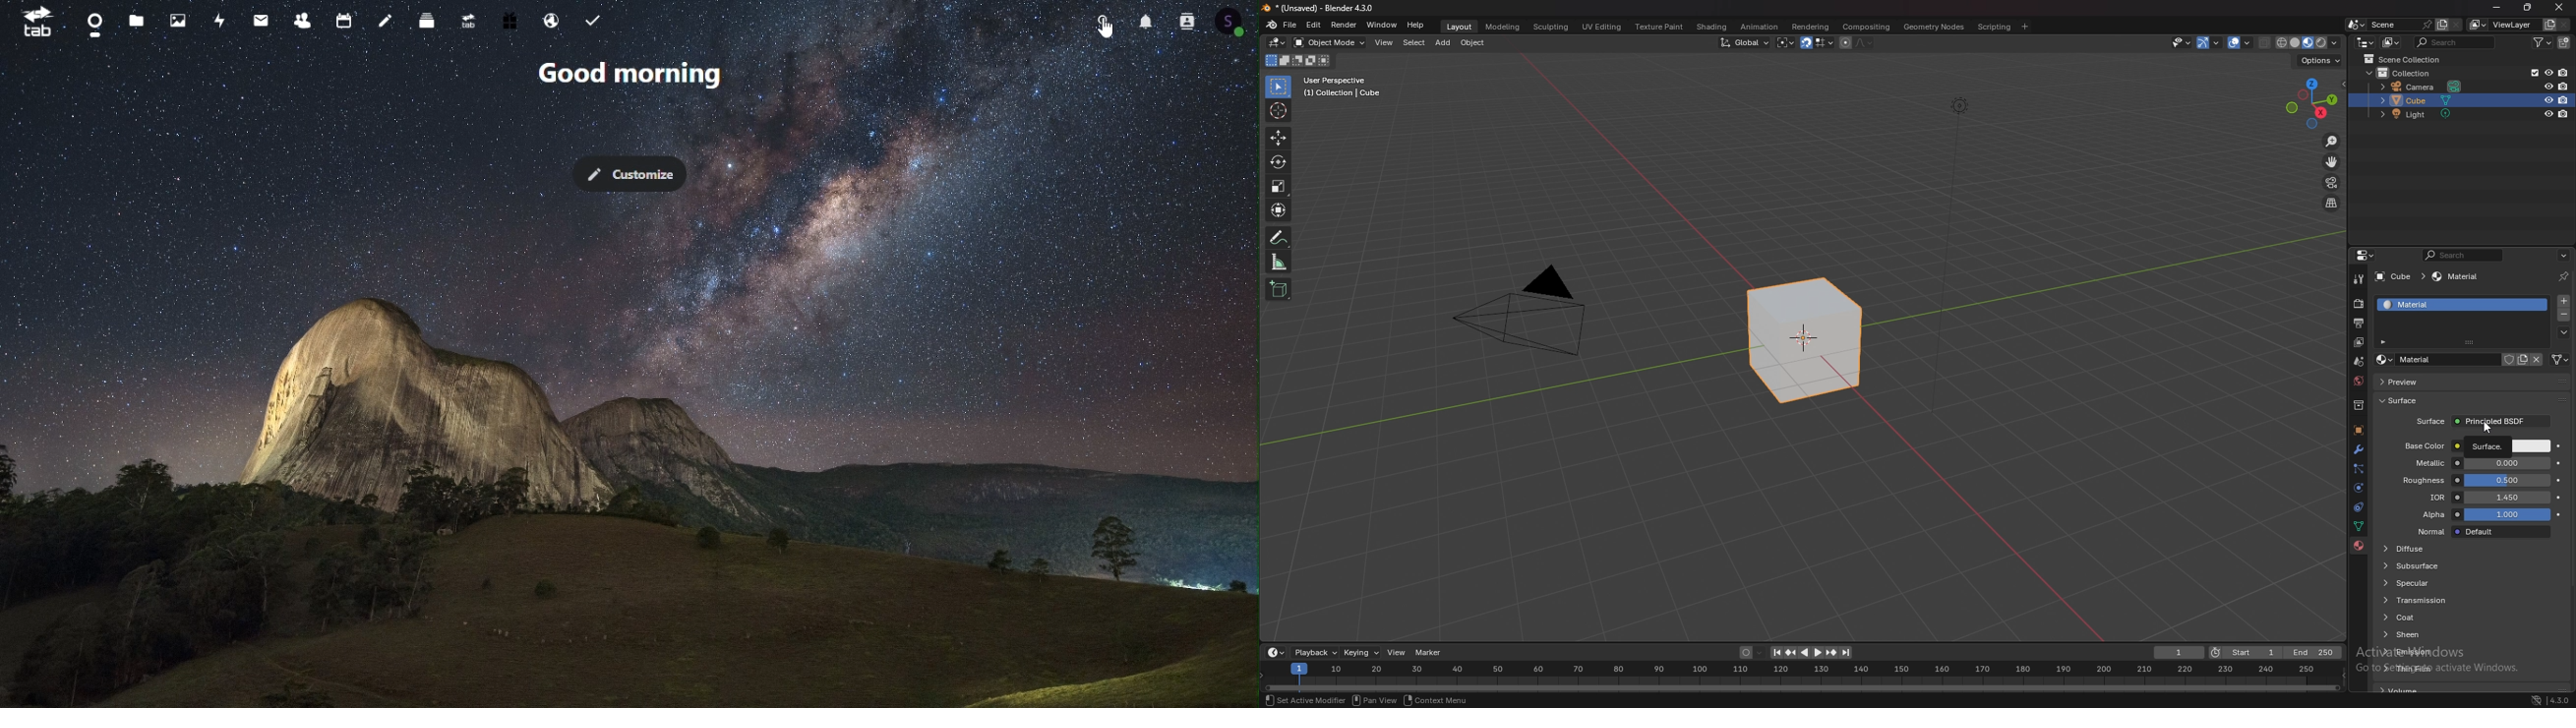  Describe the element at coordinates (2359, 469) in the screenshot. I see `particles` at that location.